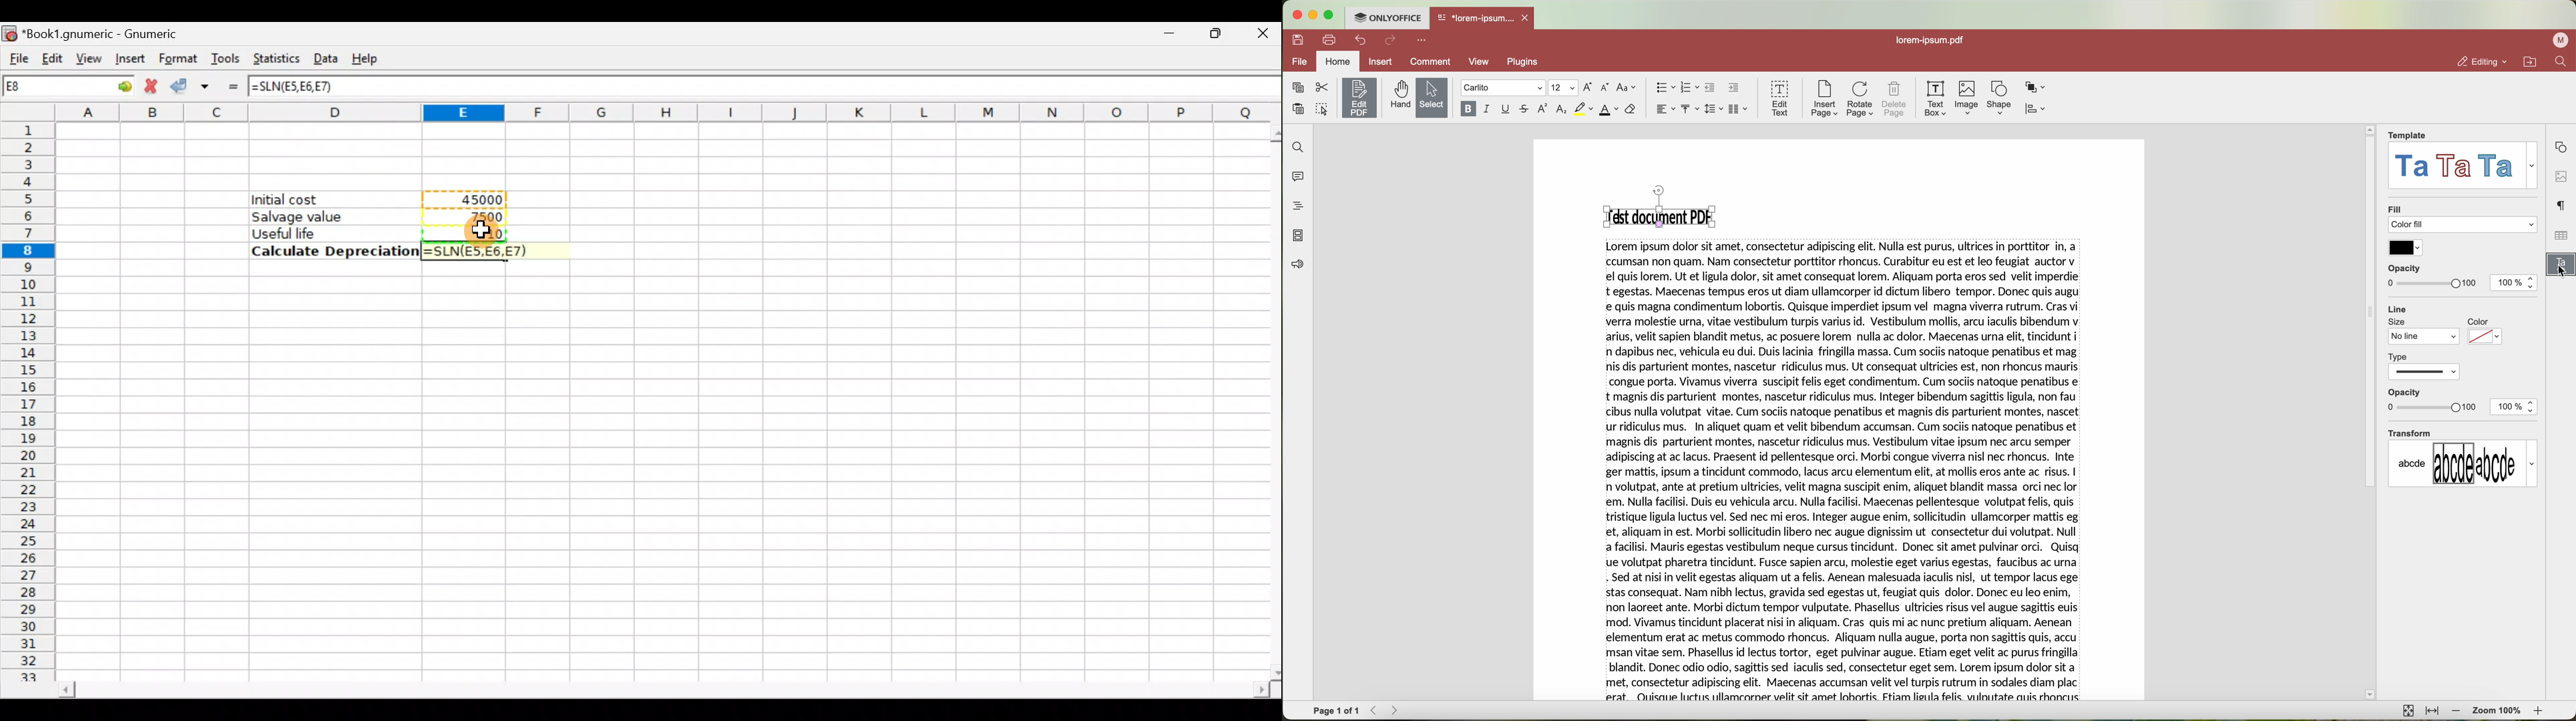  Describe the element at coordinates (1329, 39) in the screenshot. I see `print` at that location.